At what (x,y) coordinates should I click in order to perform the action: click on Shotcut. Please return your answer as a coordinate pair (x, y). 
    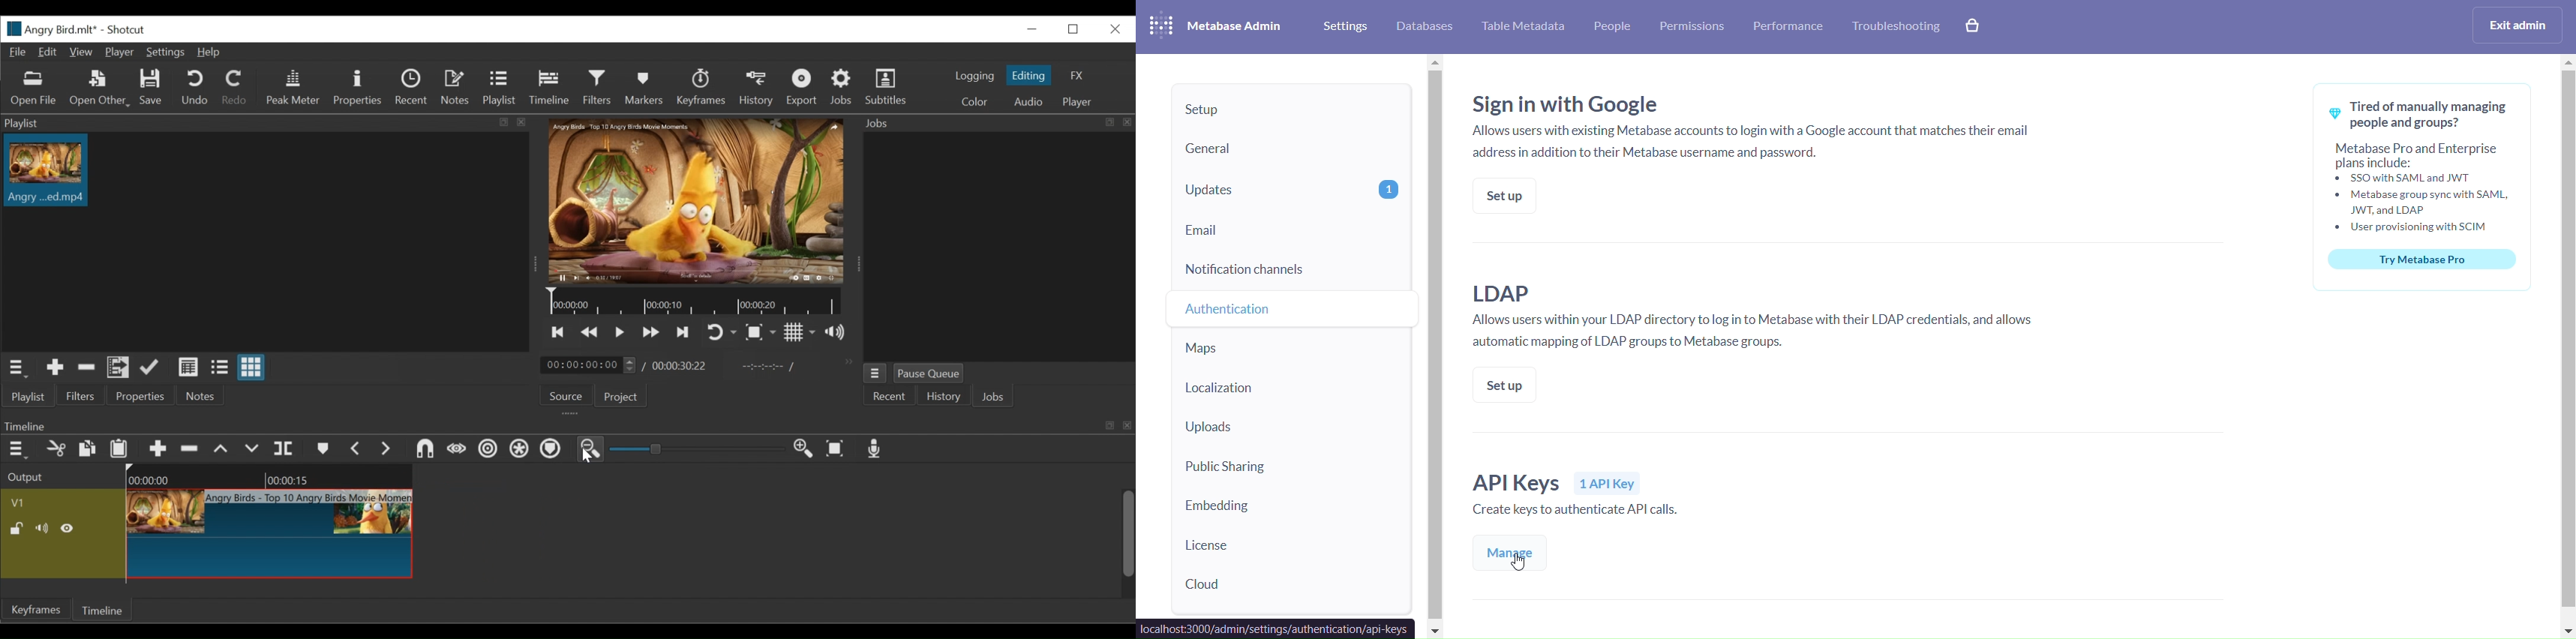
    Looking at the image, I should click on (125, 30).